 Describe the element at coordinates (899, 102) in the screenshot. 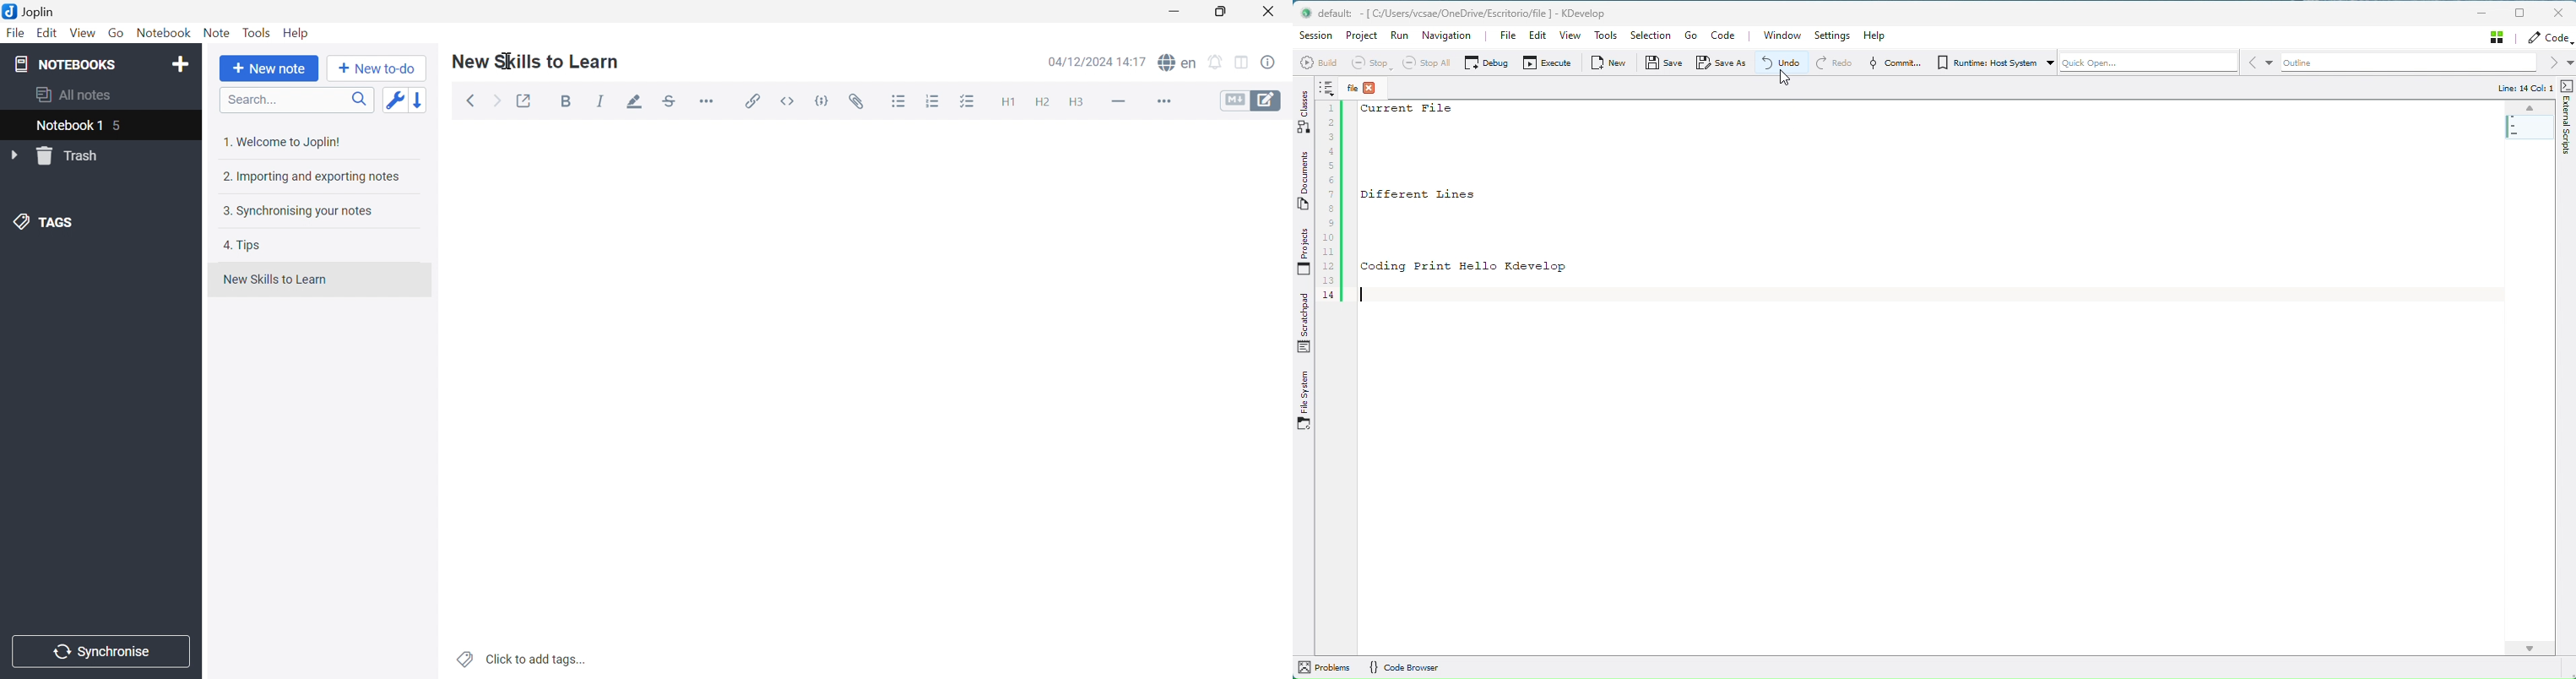

I see `Bullet list` at that location.